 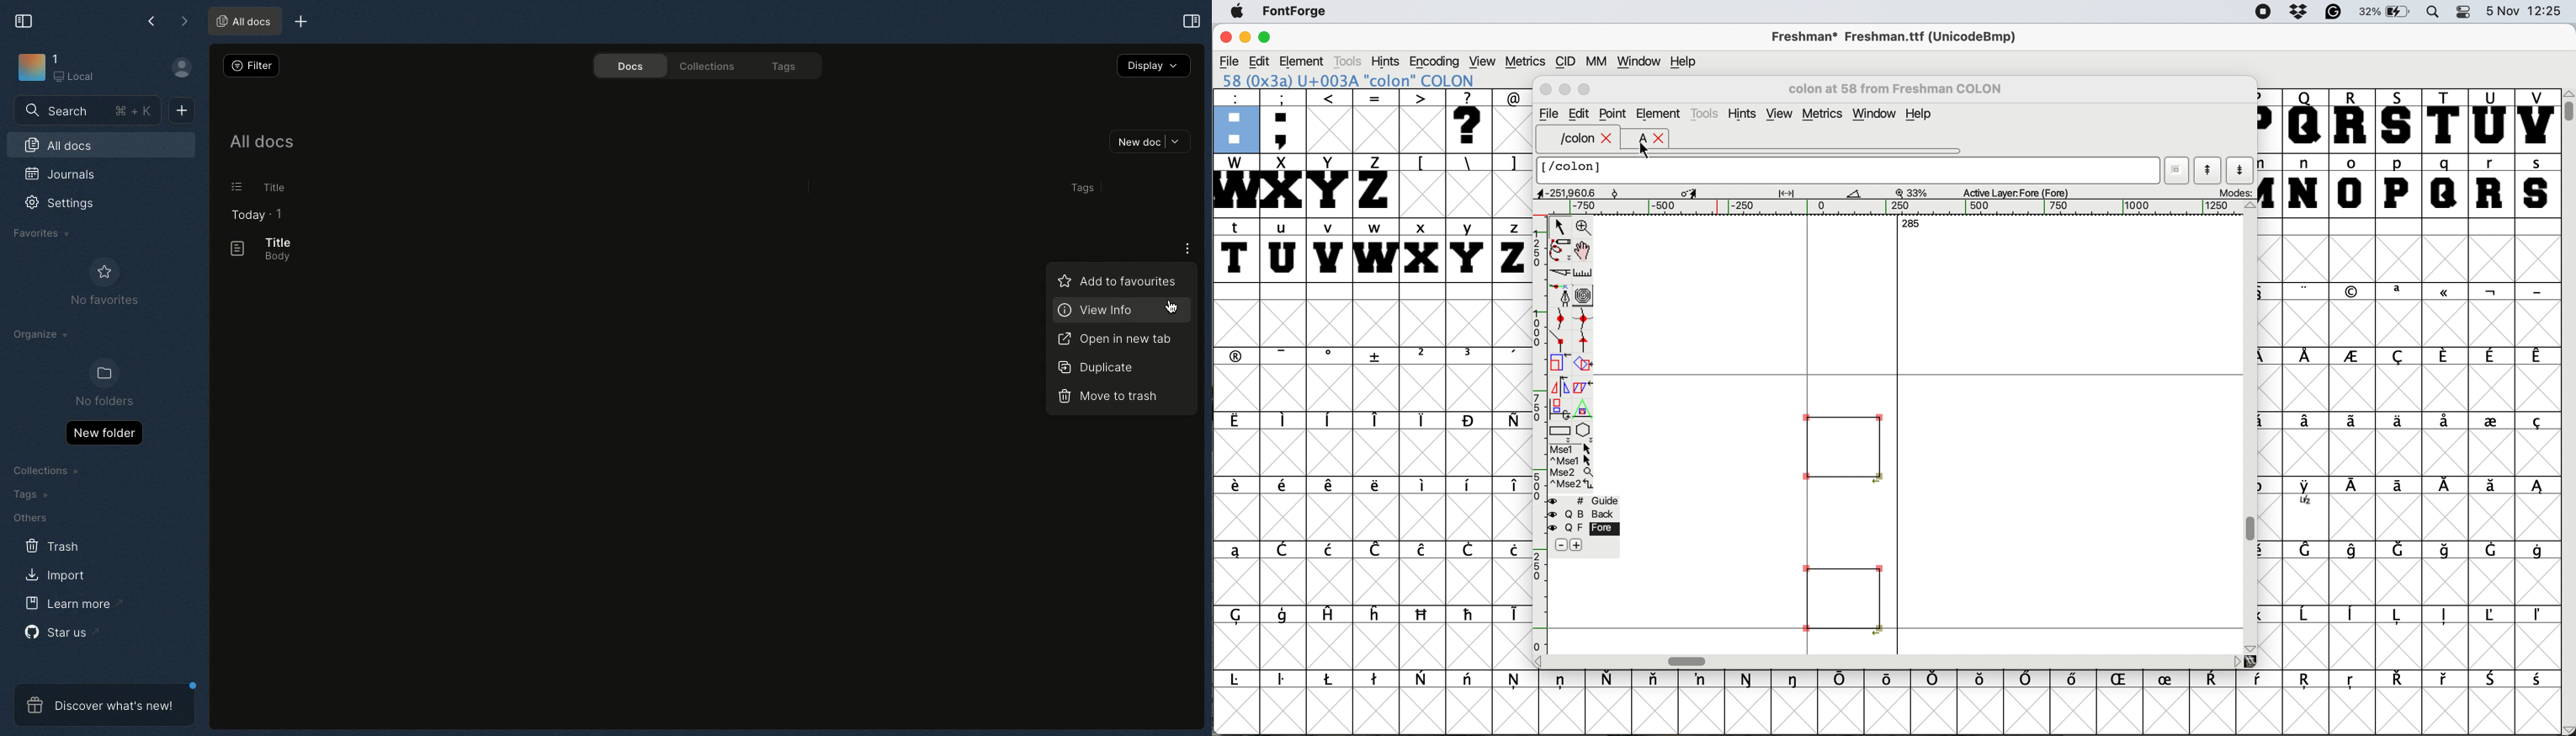 I want to click on add a comer point, so click(x=1558, y=342).